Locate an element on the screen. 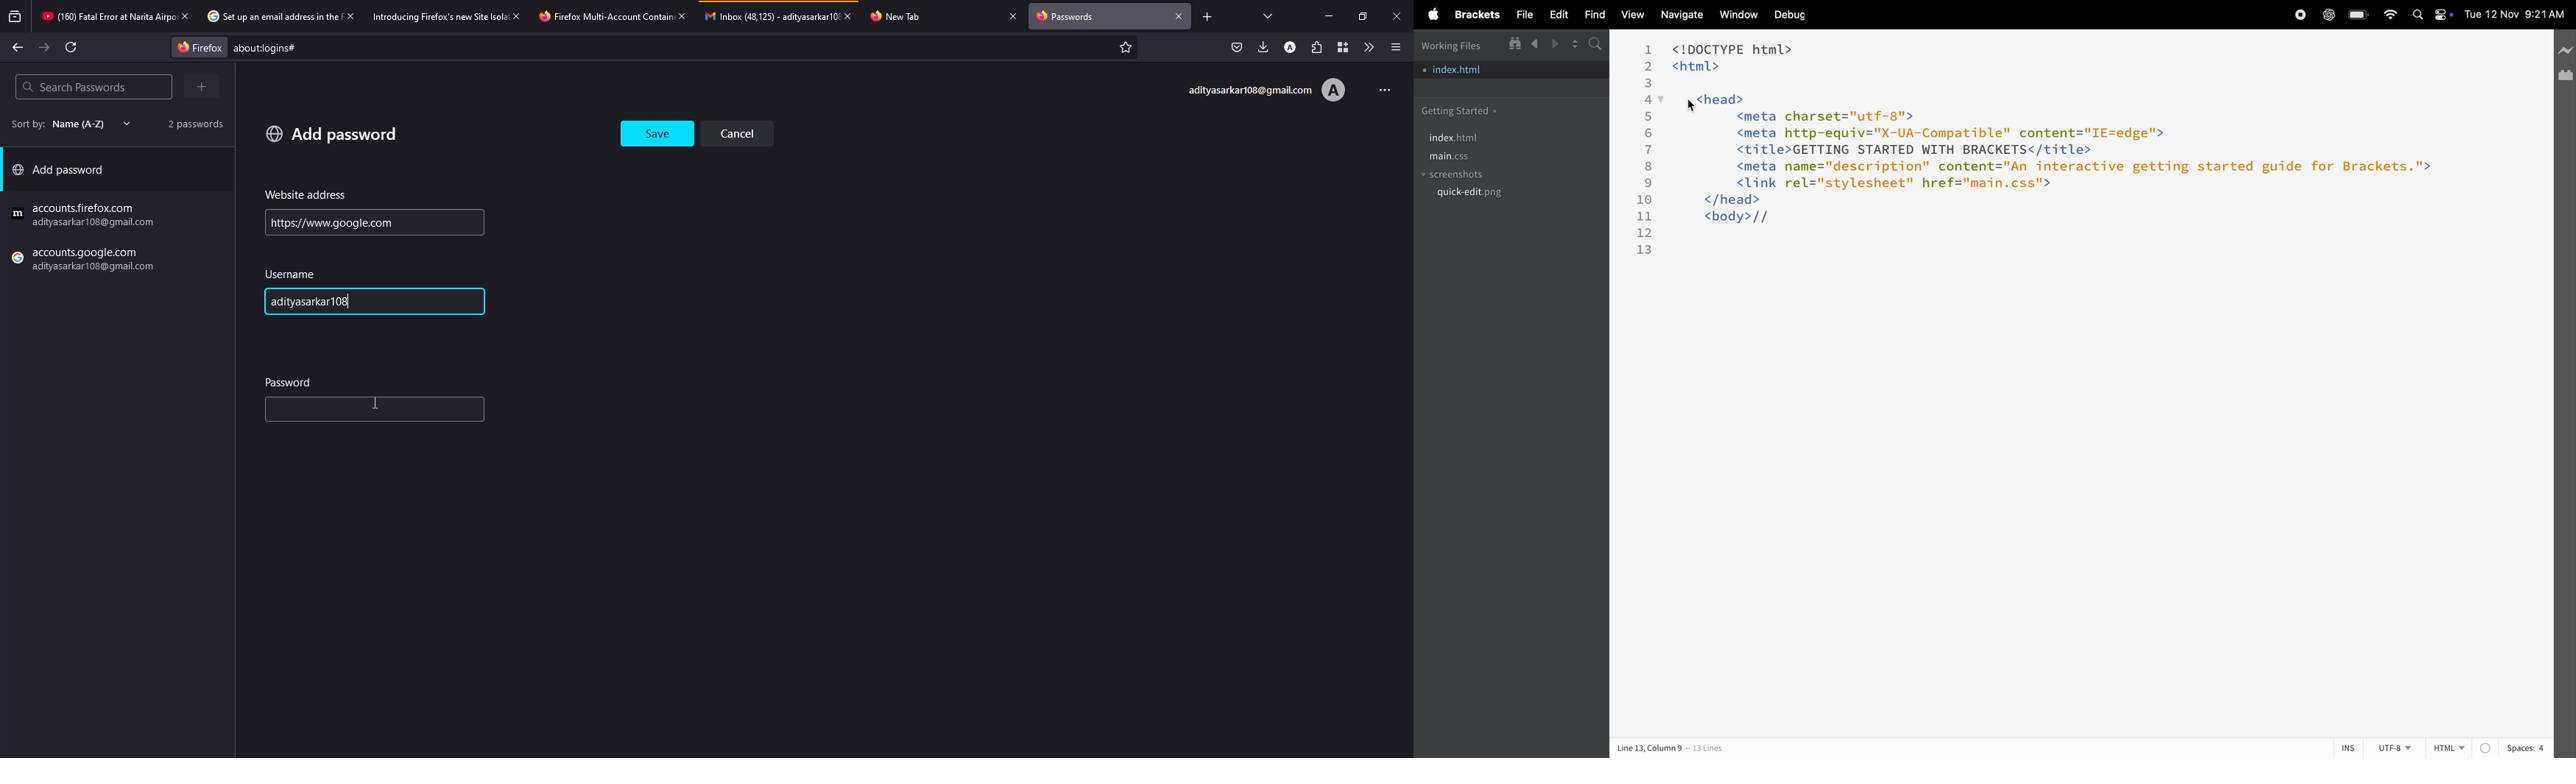 The image size is (2576, 784). find is located at coordinates (1591, 14).